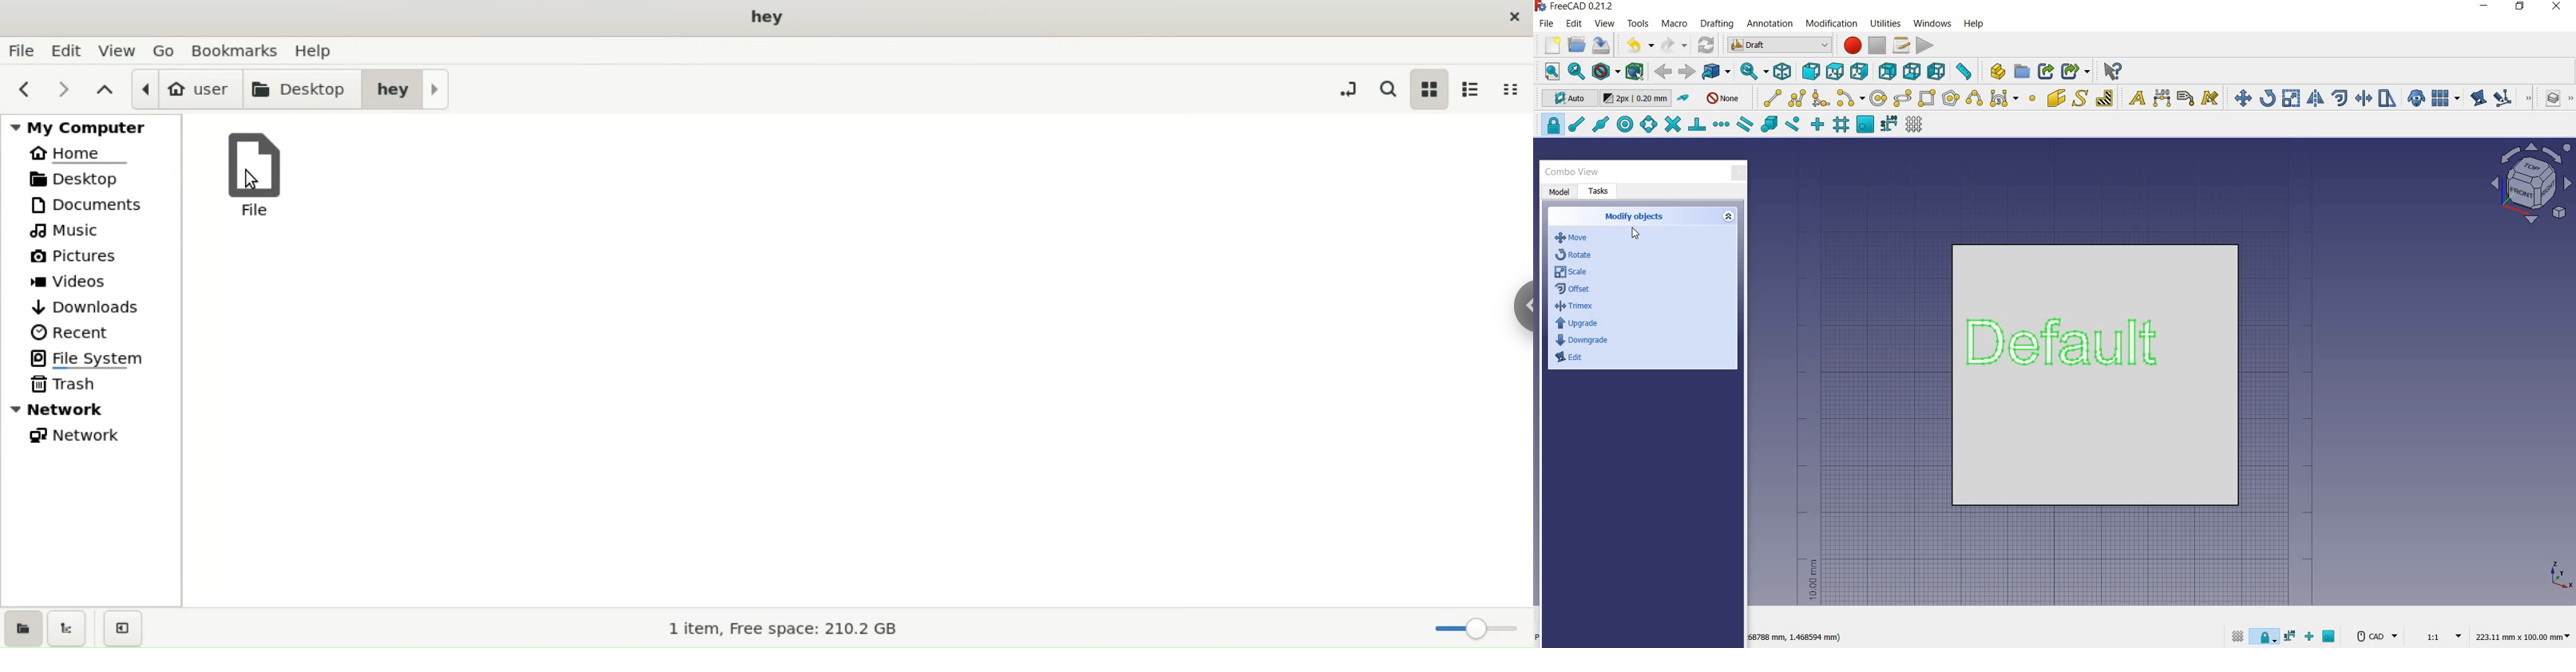 This screenshot has height=672, width=2576. Describe the element at coordinates (2292, 636) in the screenshot. I see `snapdimensions` at that location.